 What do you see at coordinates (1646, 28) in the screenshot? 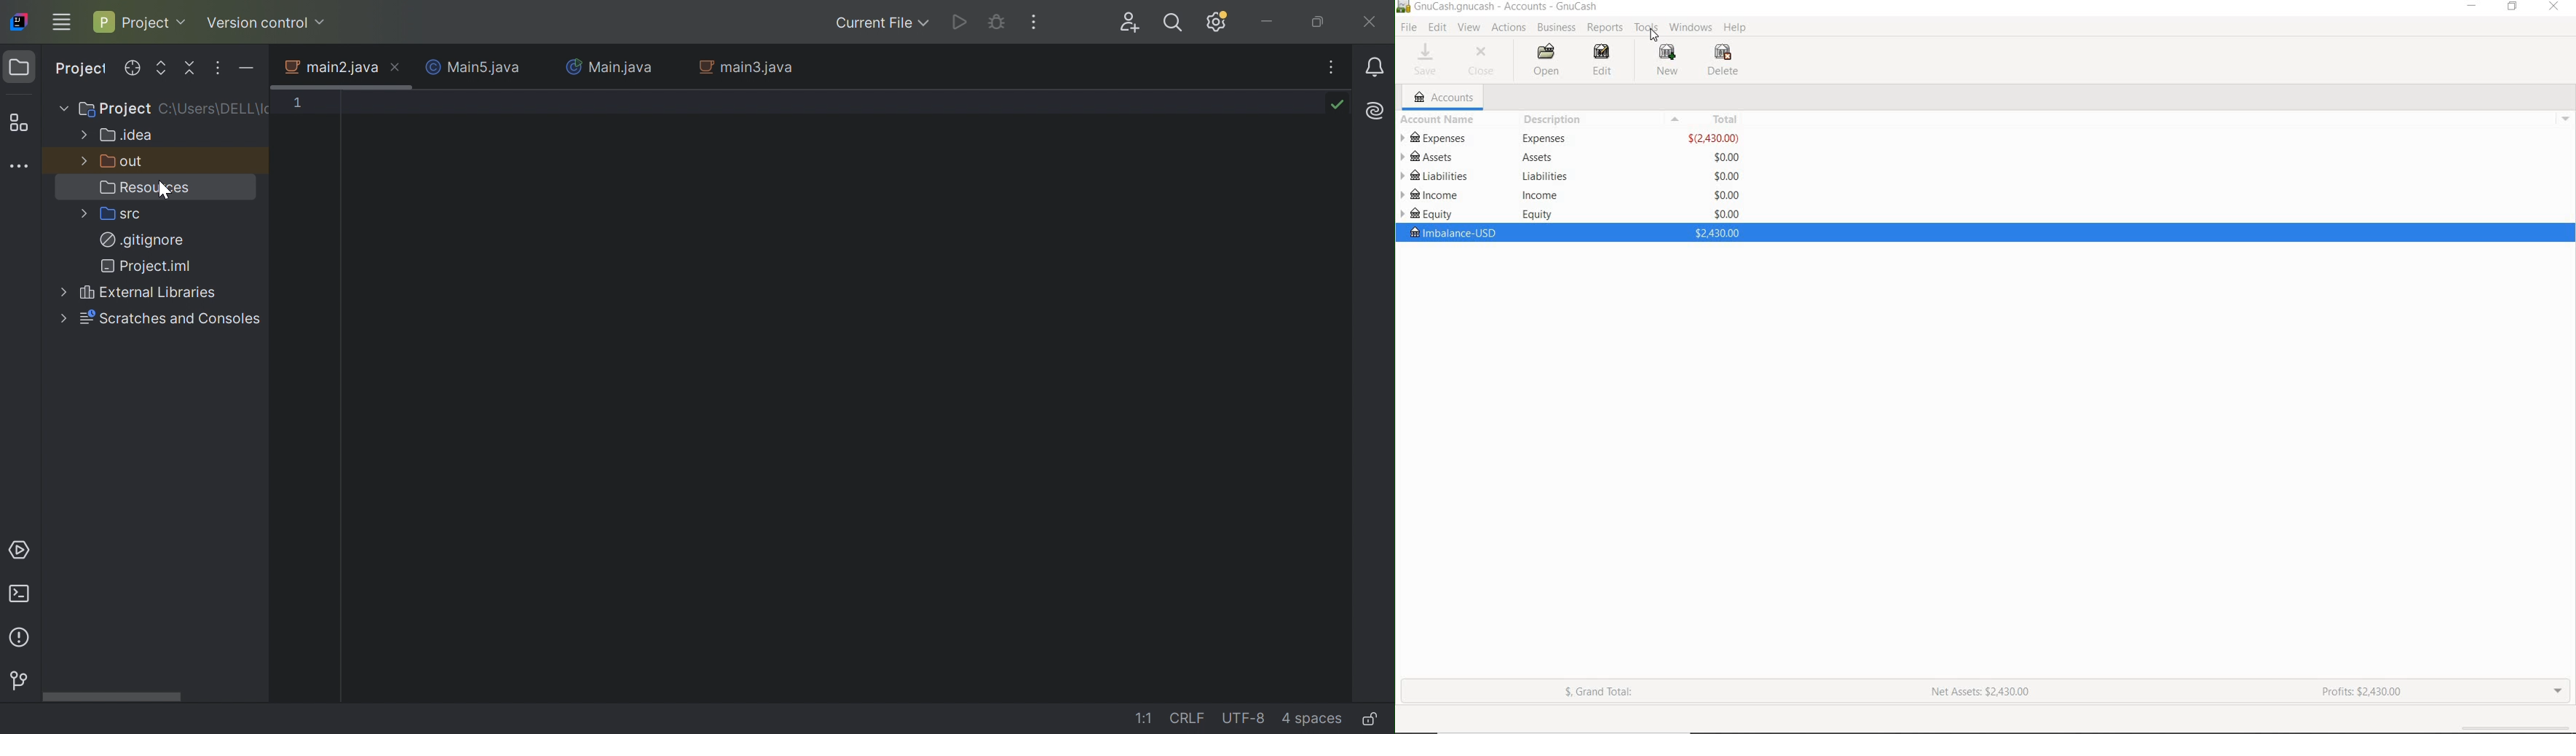
I see `TOOLS` at bounding box center [1646, 28].